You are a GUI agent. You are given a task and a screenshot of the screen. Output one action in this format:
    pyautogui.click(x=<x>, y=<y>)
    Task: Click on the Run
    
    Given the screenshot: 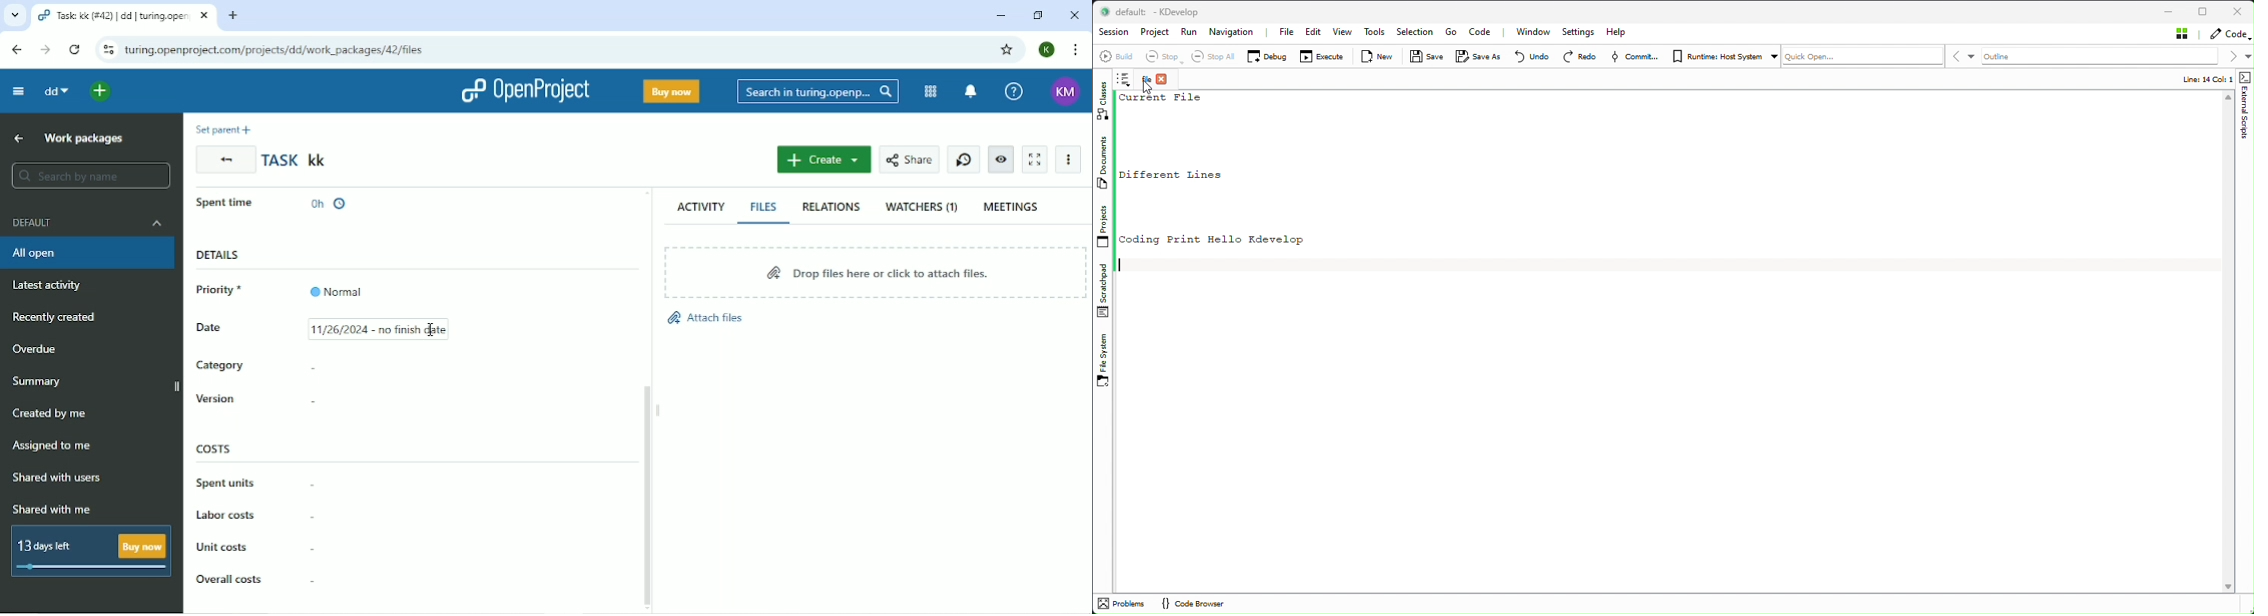 What is the action you would take?
    pyautogui.click(x=1192, y=35)
    